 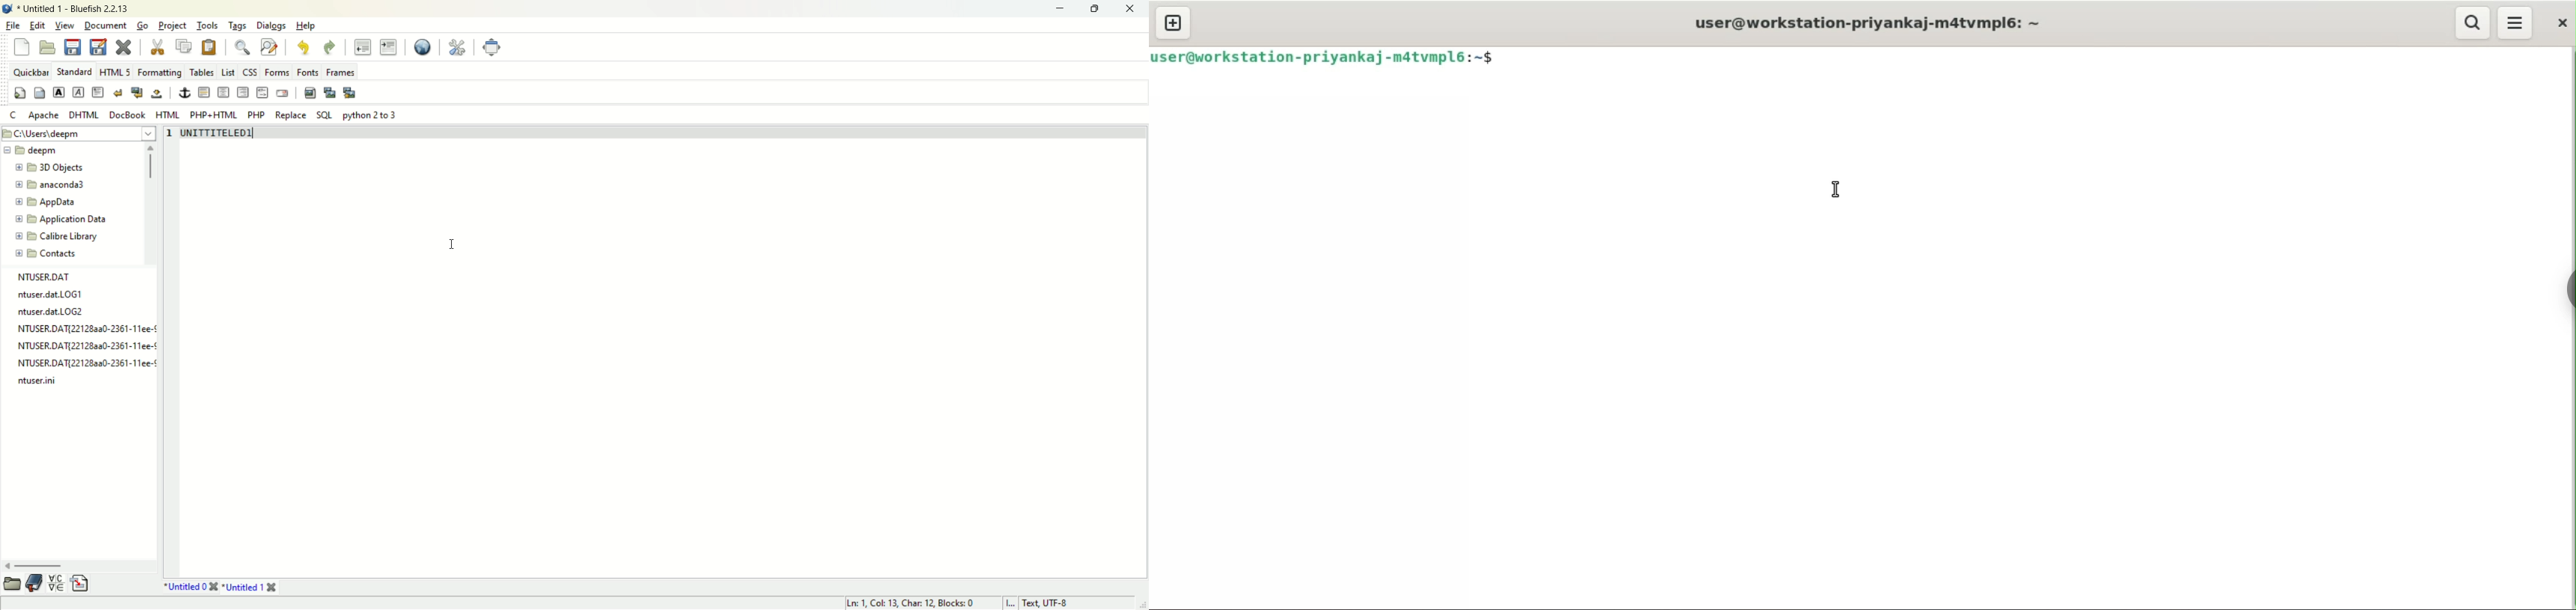 I want to click on undo, so click(x=304, y=48).